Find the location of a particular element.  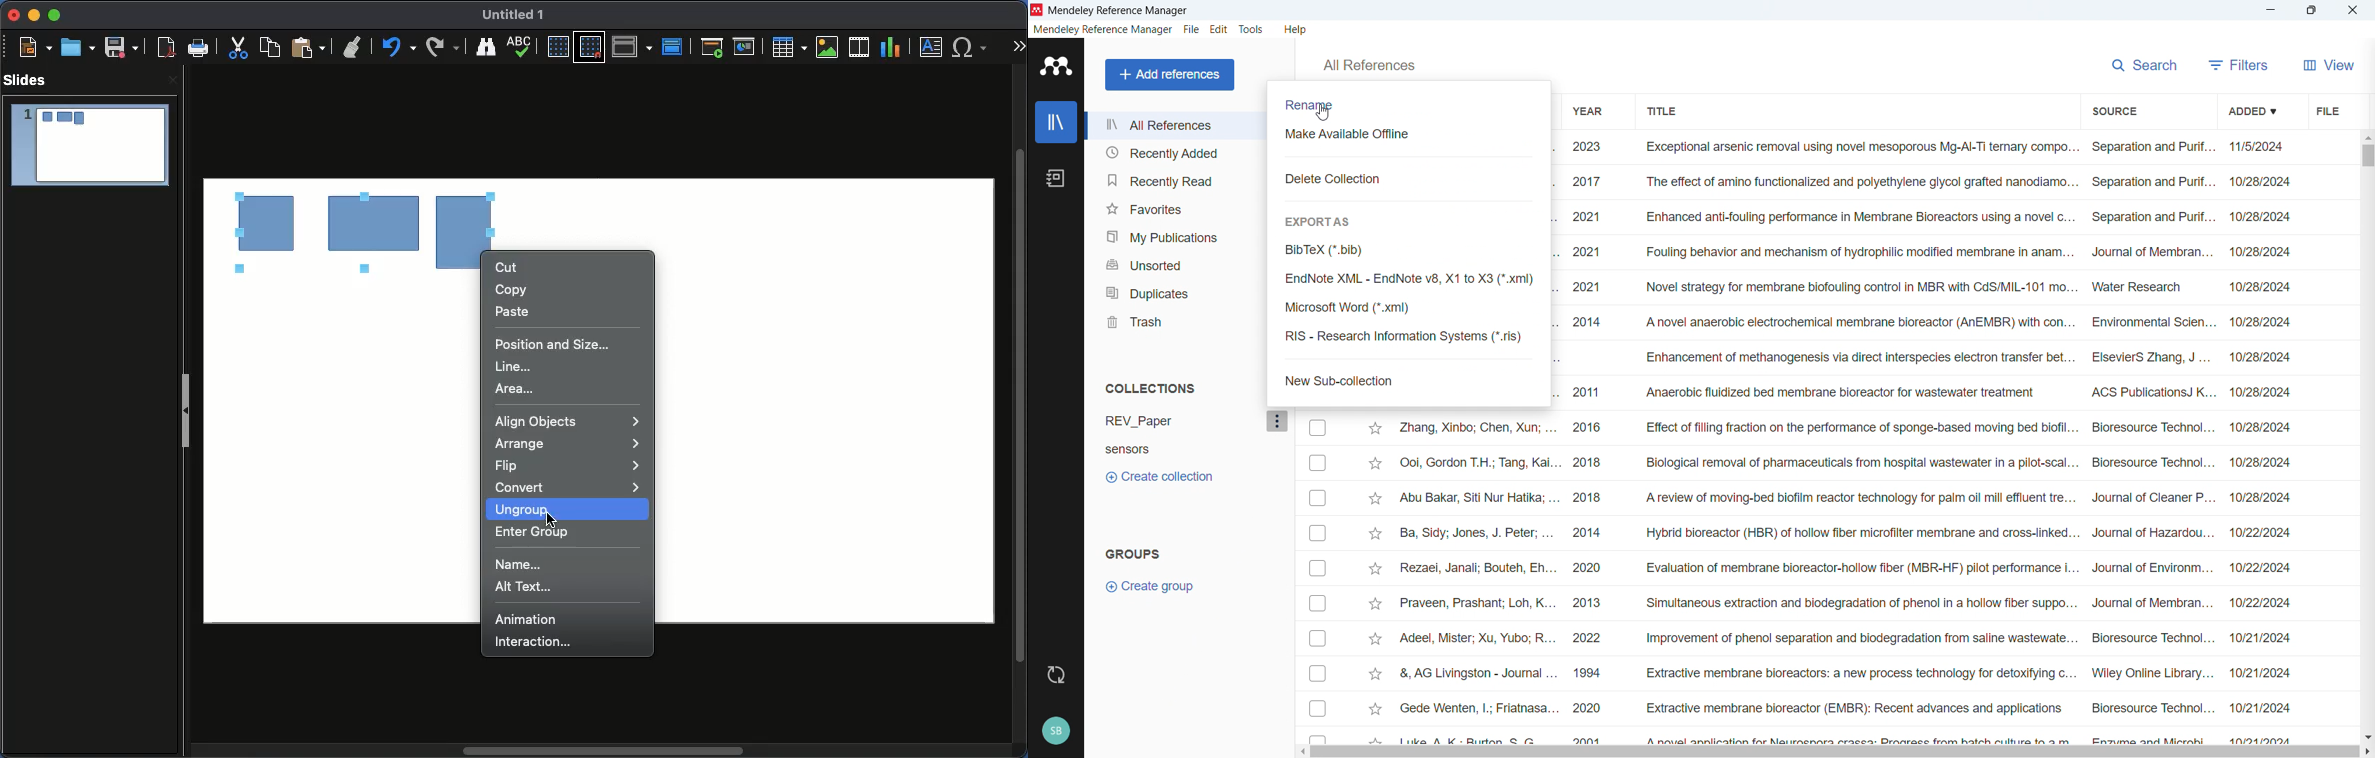

Select respective publication is located at coordinates (1318, 568).